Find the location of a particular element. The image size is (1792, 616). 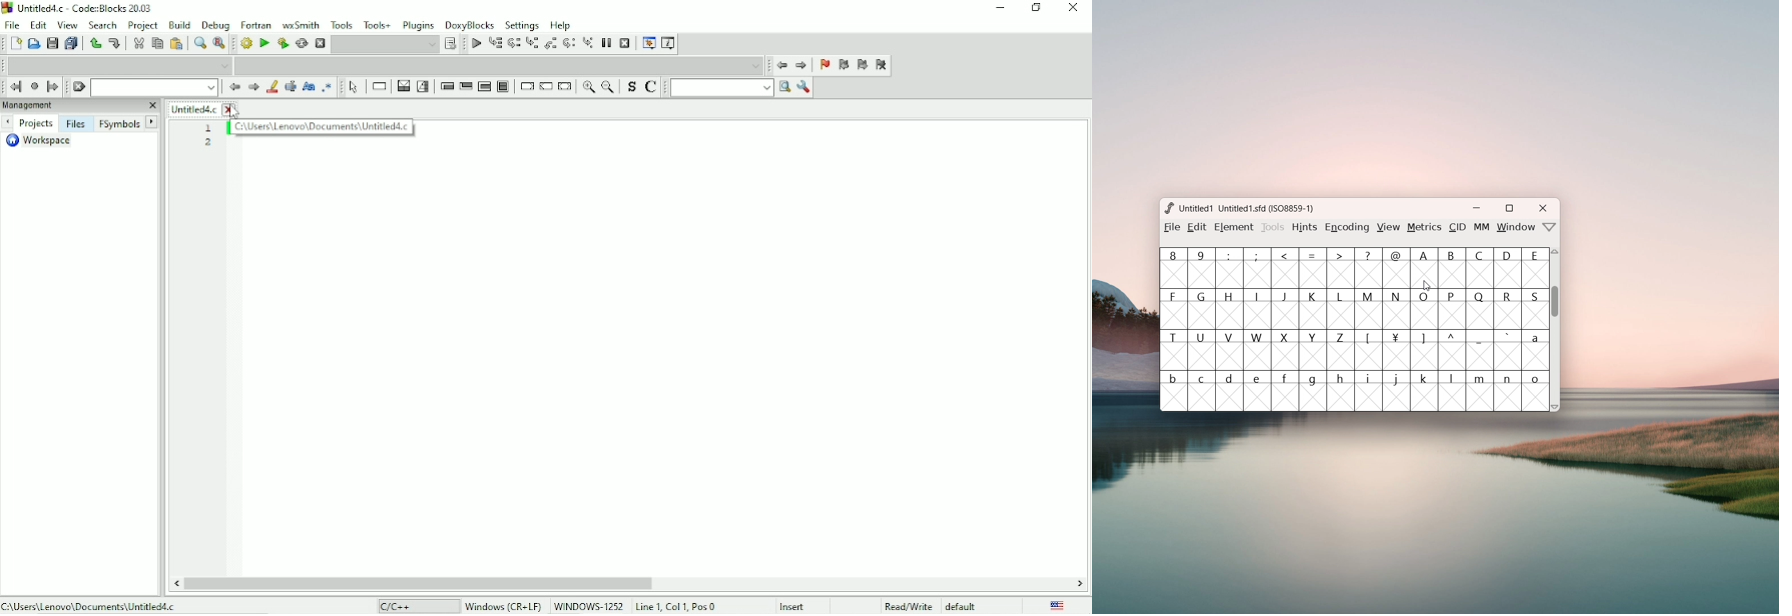

logo is located at coordinates (1168, 208).